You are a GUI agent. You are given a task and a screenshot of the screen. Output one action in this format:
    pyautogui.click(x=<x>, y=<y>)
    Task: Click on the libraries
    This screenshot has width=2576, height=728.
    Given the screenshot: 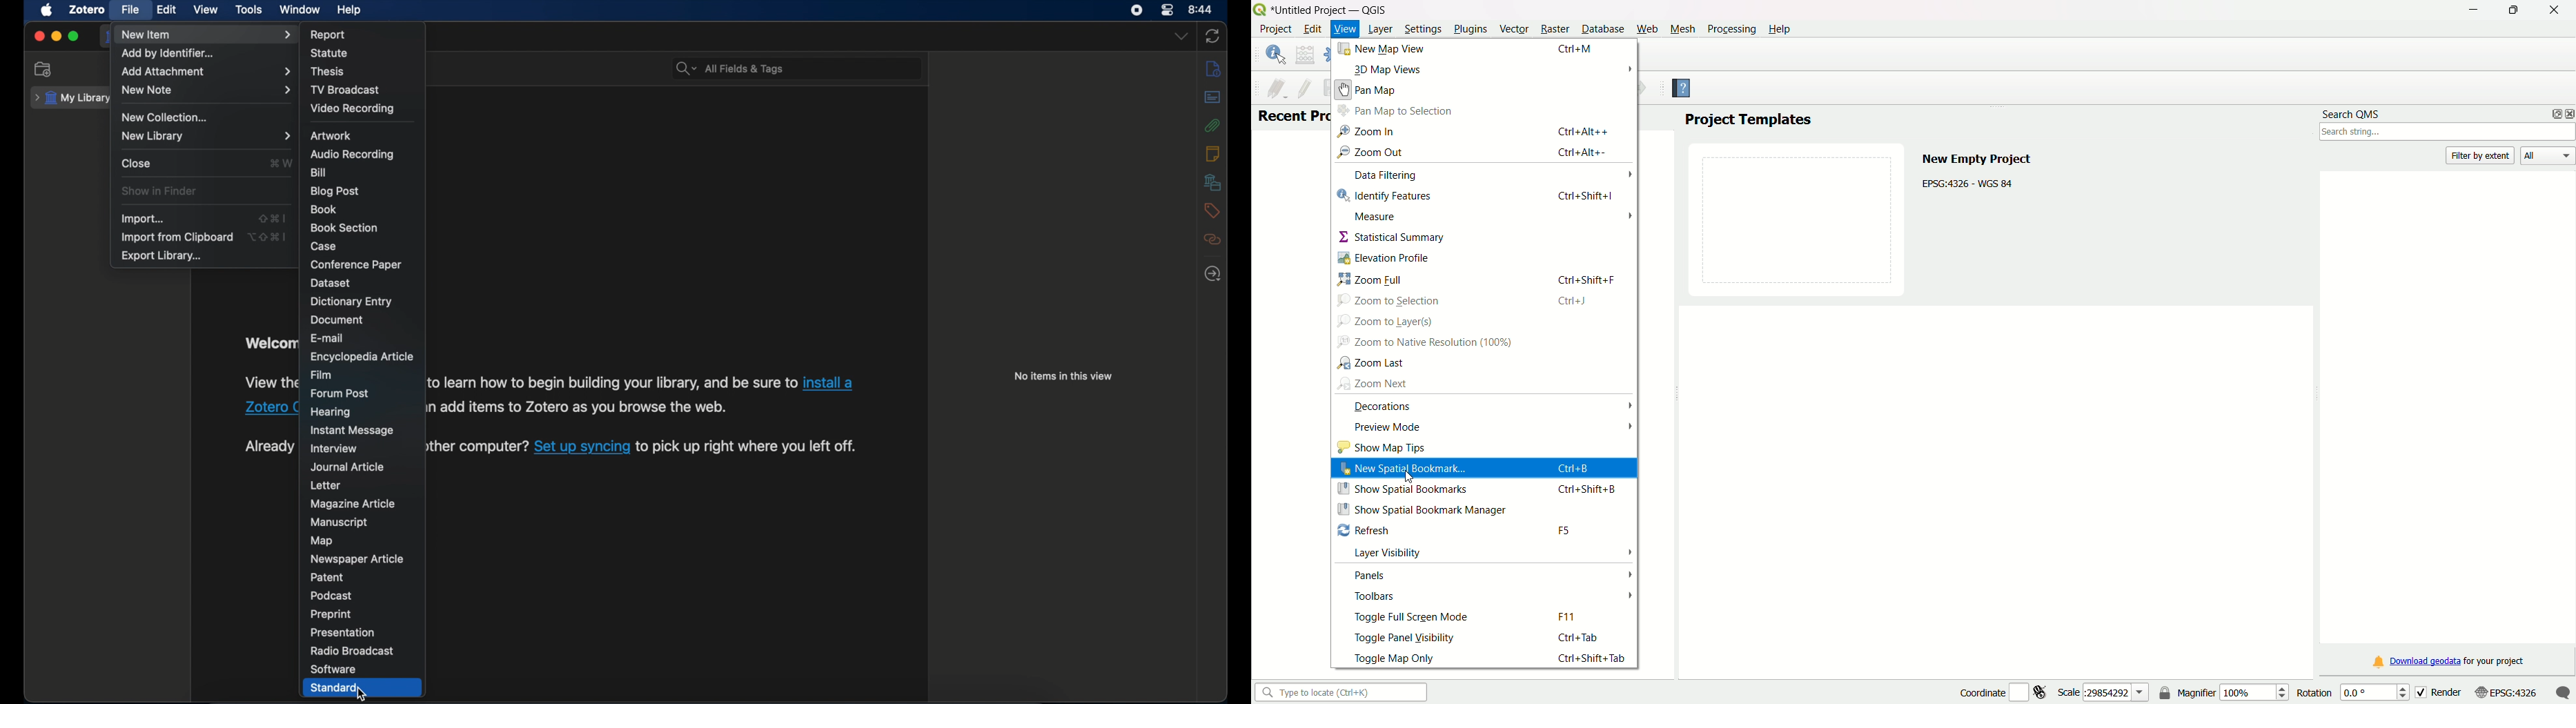 What is the action you would take?
    pyautogui.click(x=1213, y=182)
    